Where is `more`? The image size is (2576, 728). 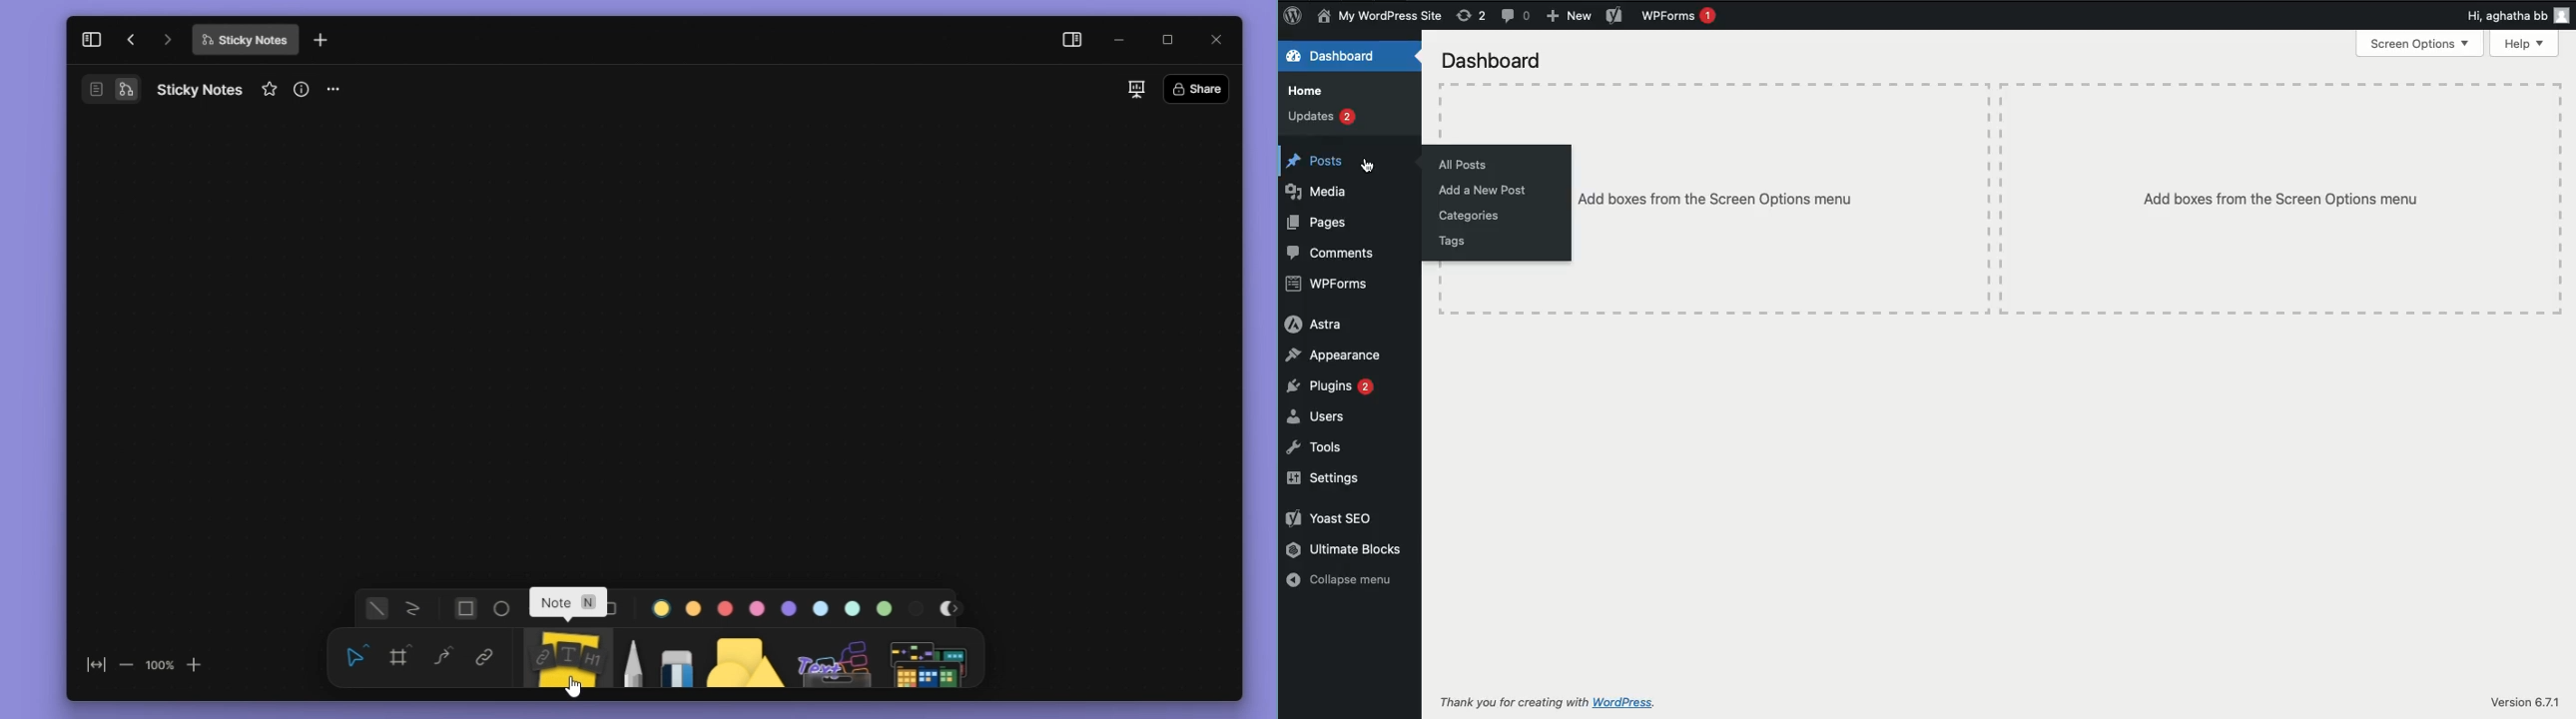
more is located at coordinates (337, 88).